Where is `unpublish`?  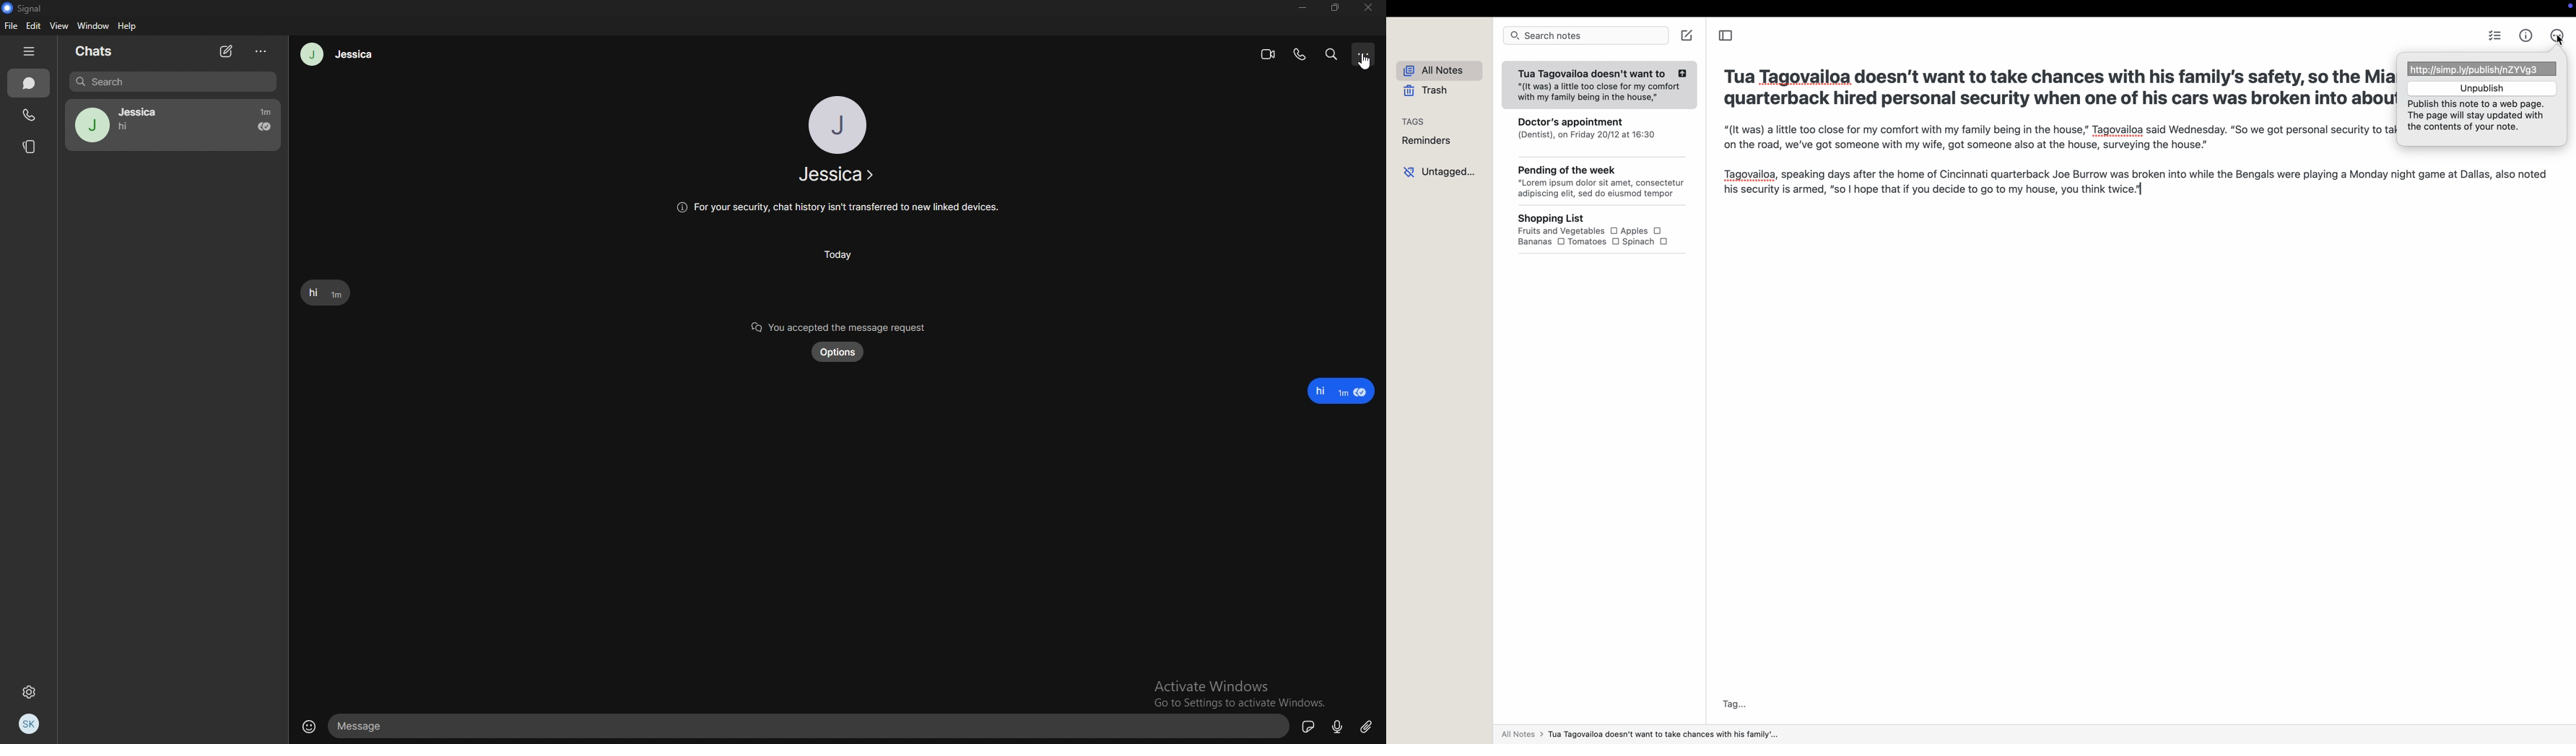
unpublish is located at coordinates (2483, 88).